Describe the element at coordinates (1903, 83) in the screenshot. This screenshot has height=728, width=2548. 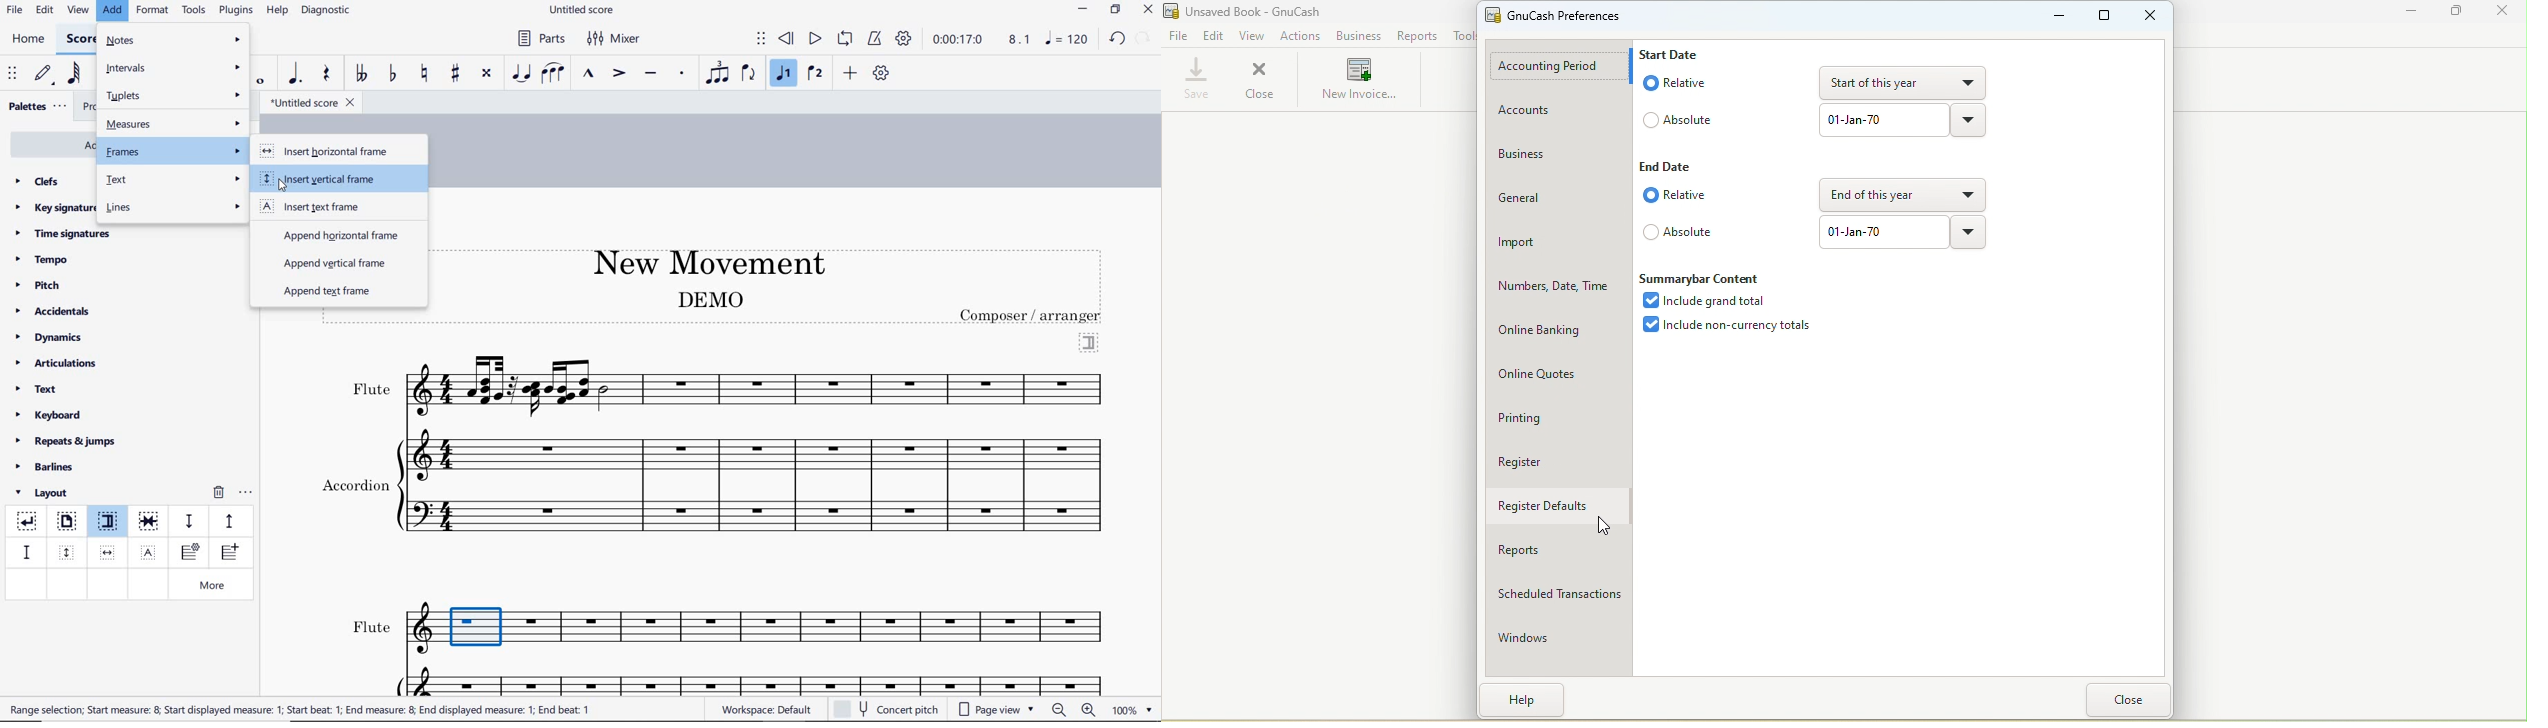
I see `Start of this year` at that location.